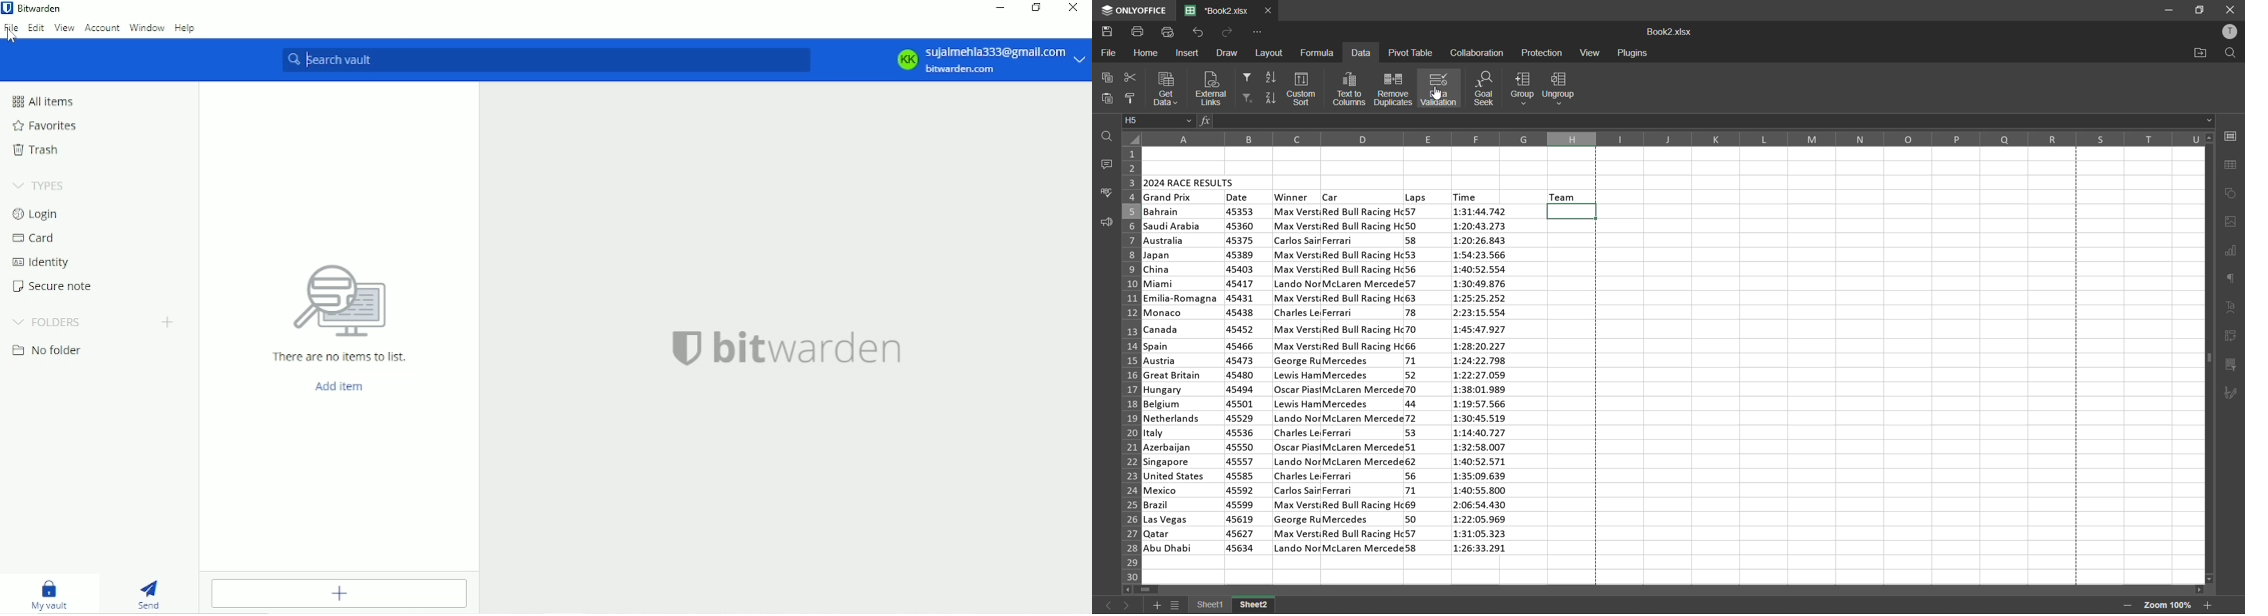 The image size is (2268, 616). I want to click on data, so click(1361, 54).